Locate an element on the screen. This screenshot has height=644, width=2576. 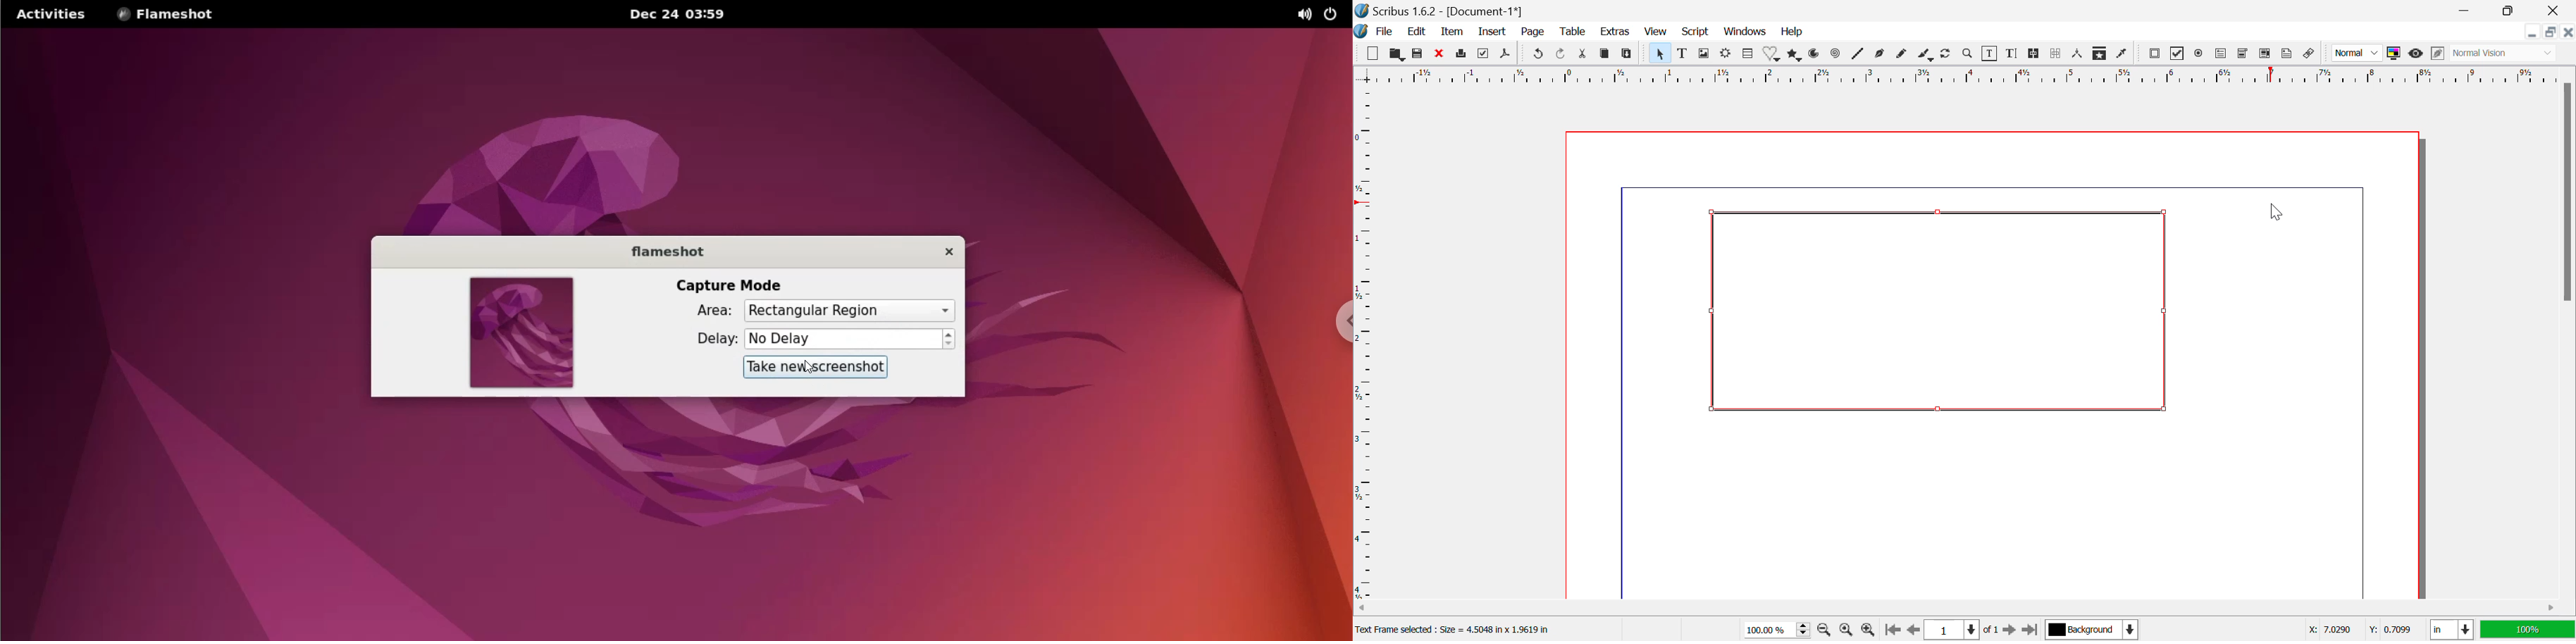
Link annotation is located at coordinates (2312, 54).